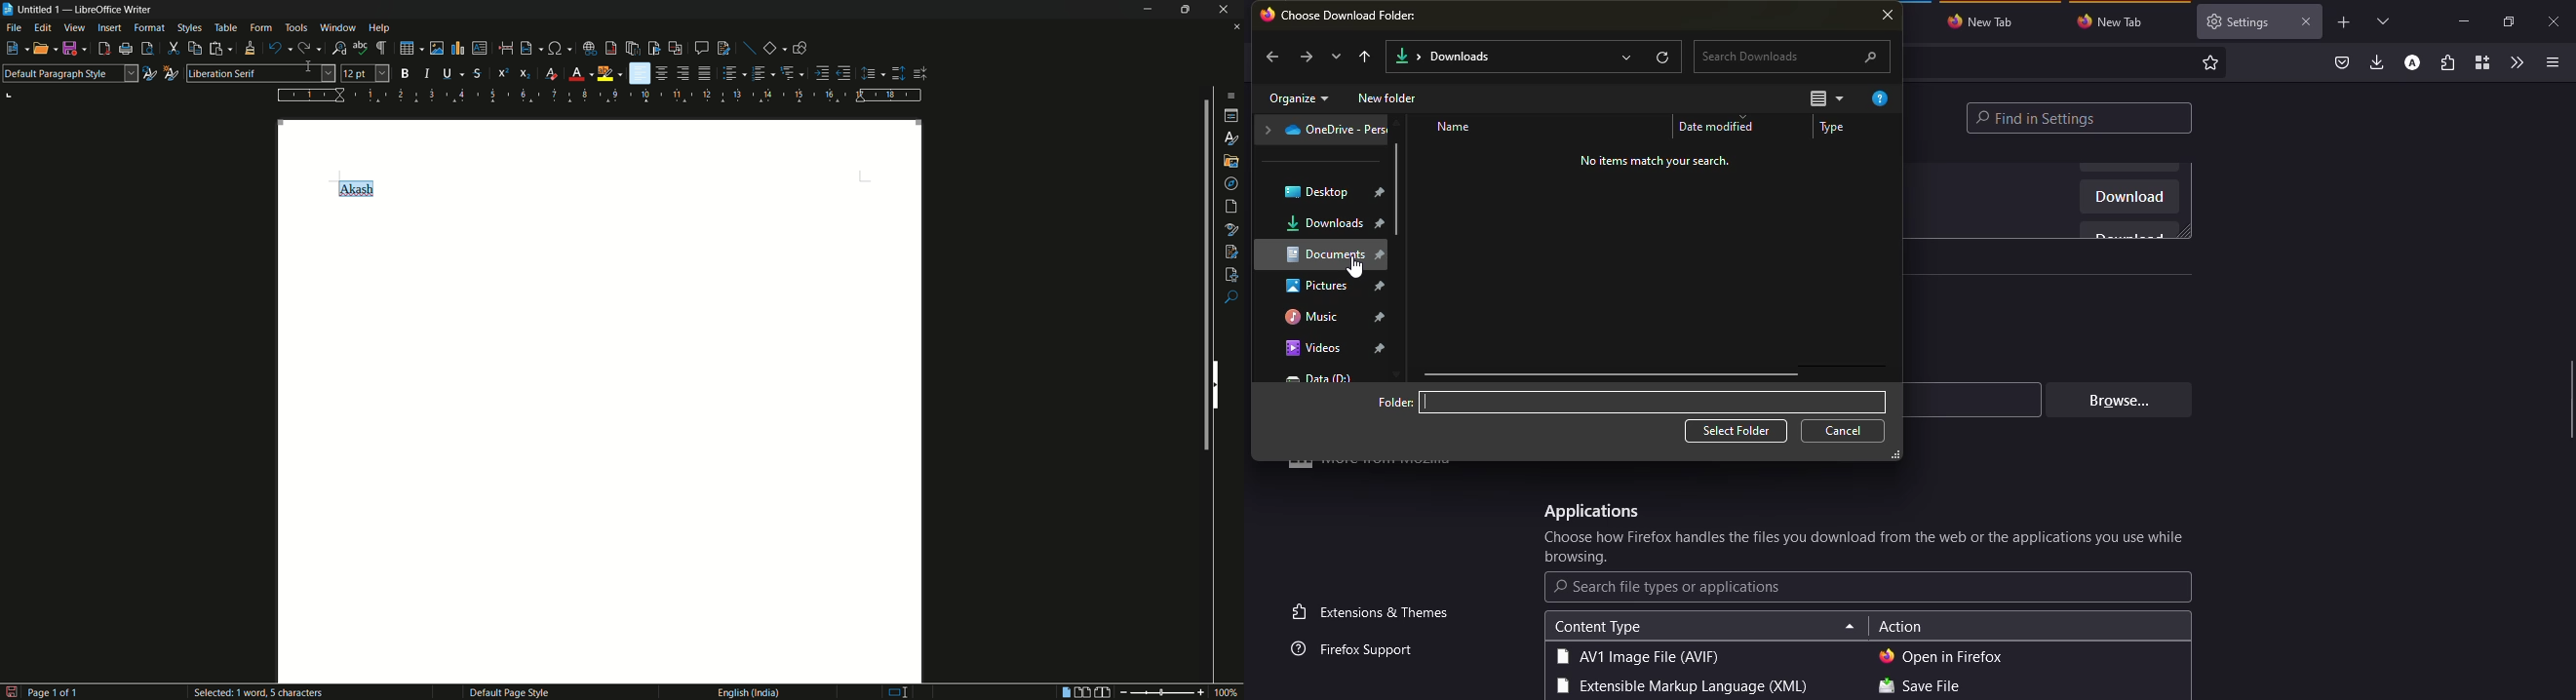  I want to click on location, so click(1323, 253).